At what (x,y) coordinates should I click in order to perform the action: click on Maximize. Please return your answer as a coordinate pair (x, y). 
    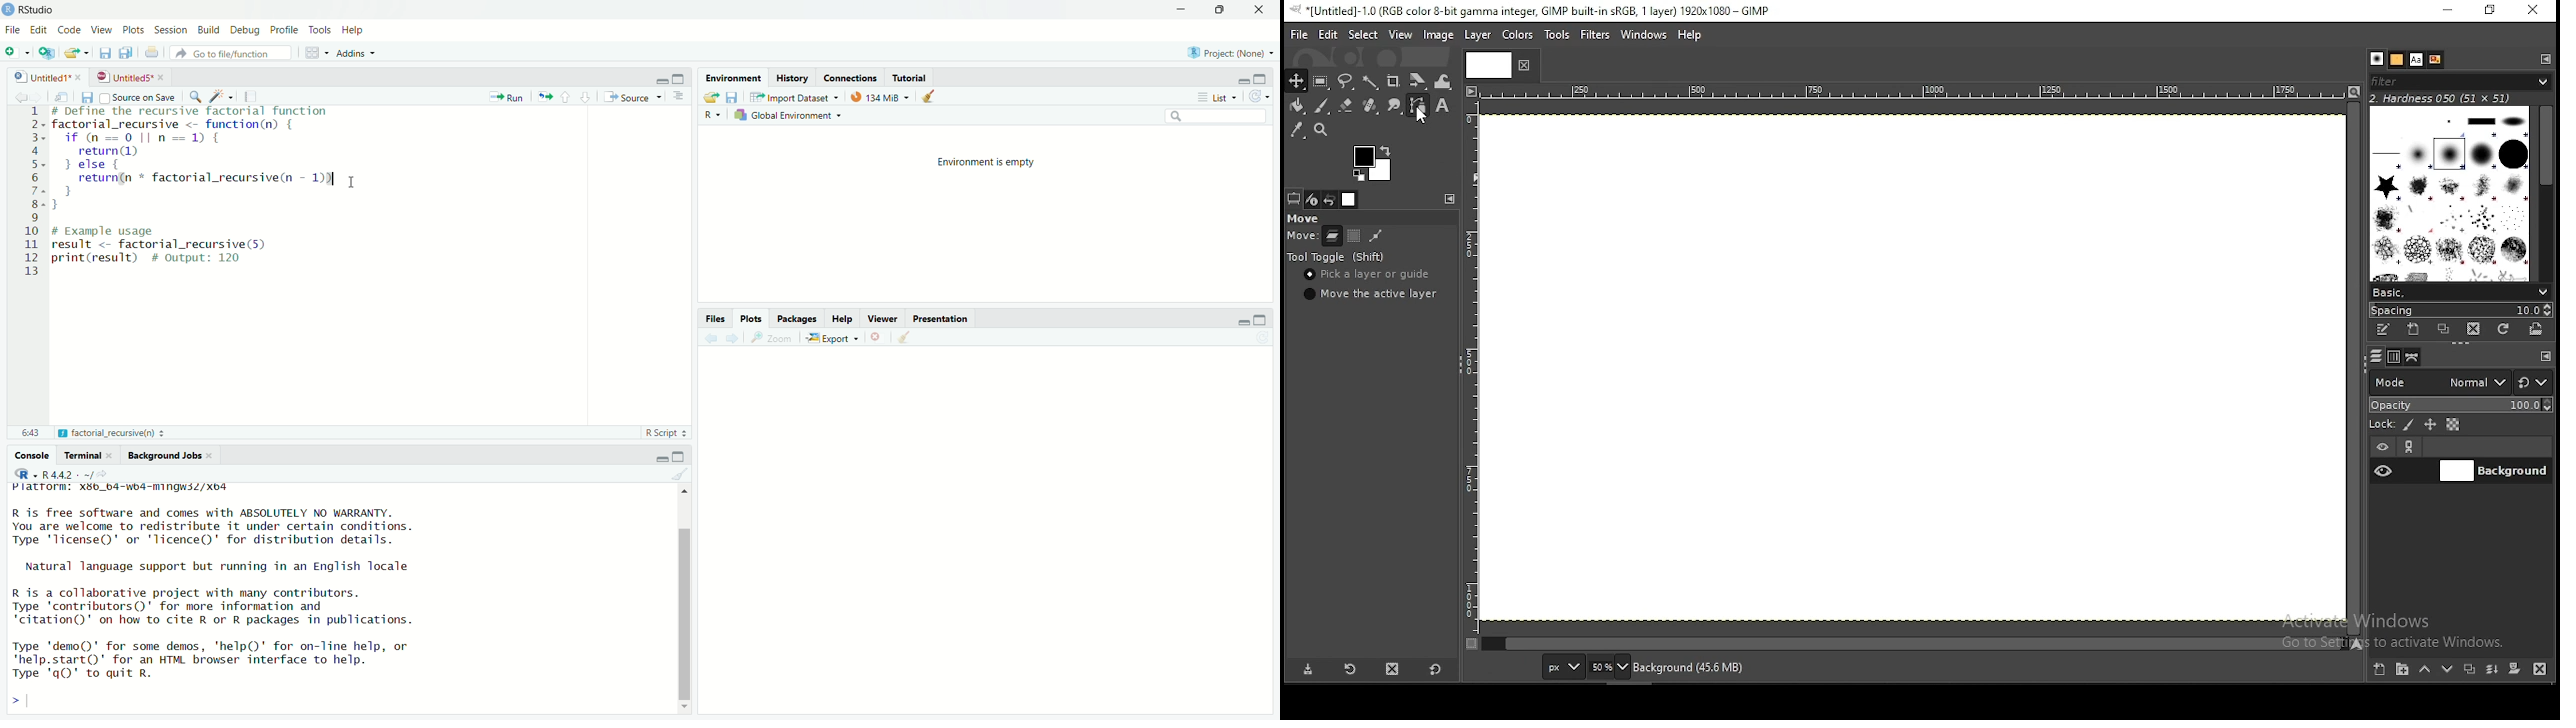
    Looking at the image, I should click on (1263, 79).